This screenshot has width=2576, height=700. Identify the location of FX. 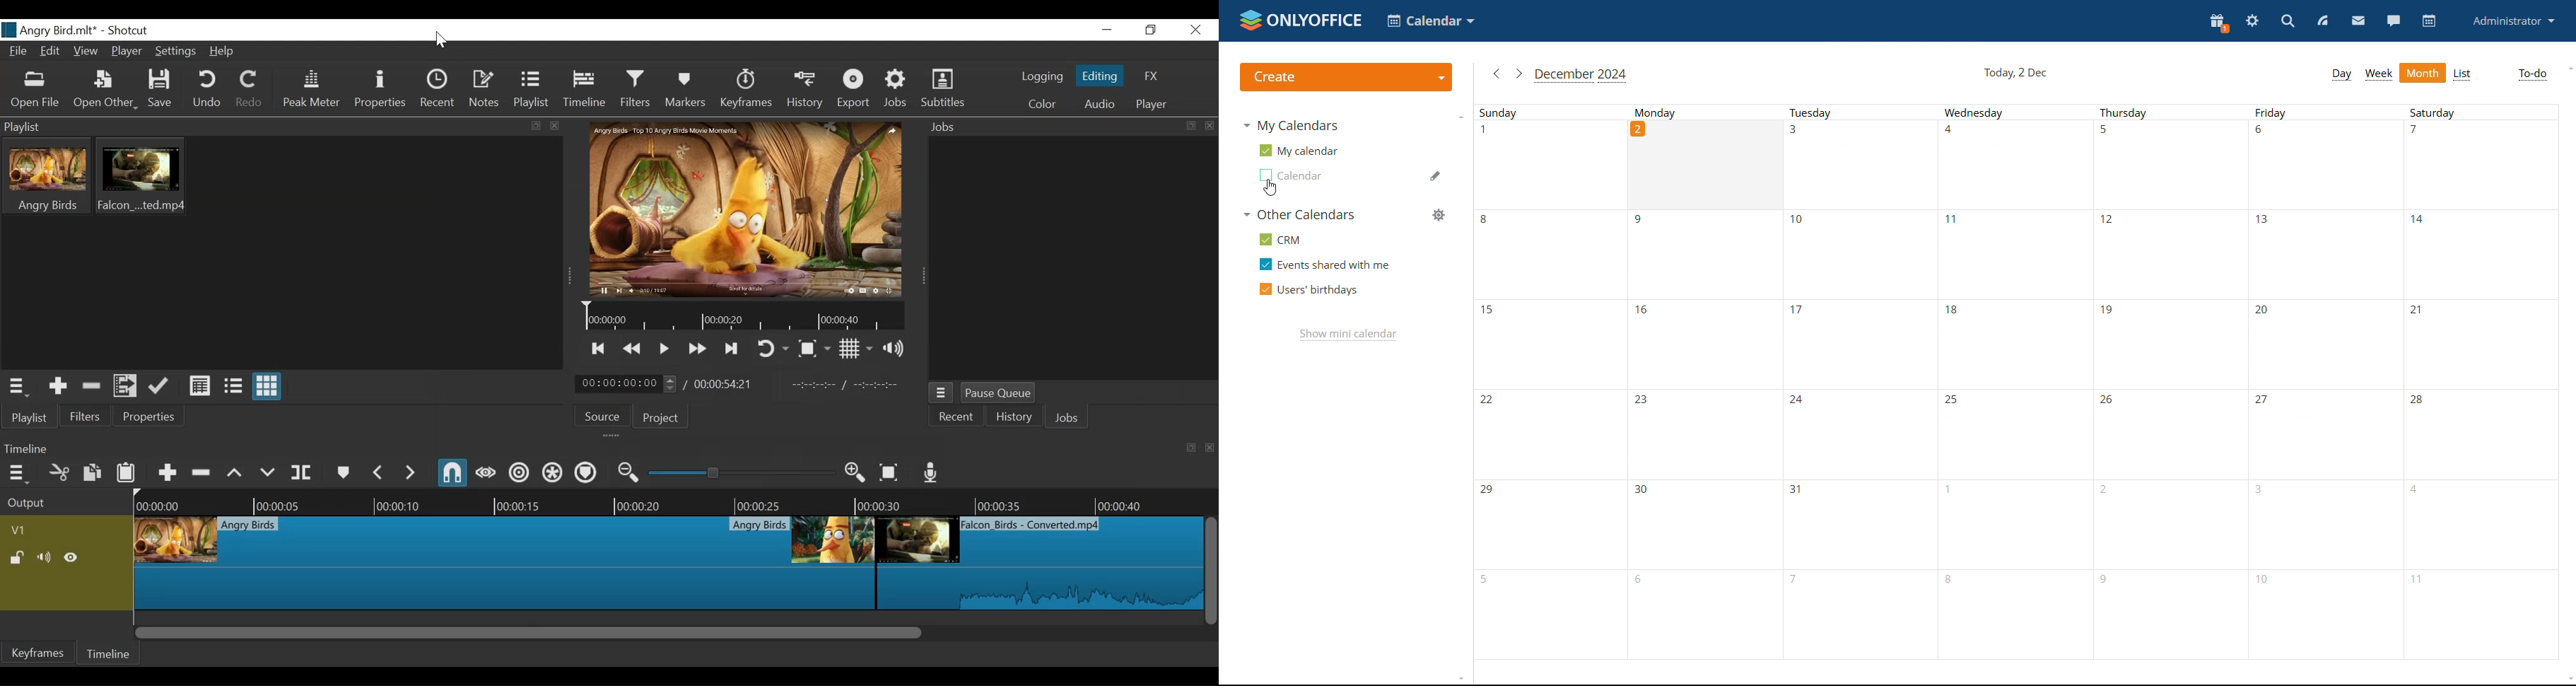
(1154, 75).